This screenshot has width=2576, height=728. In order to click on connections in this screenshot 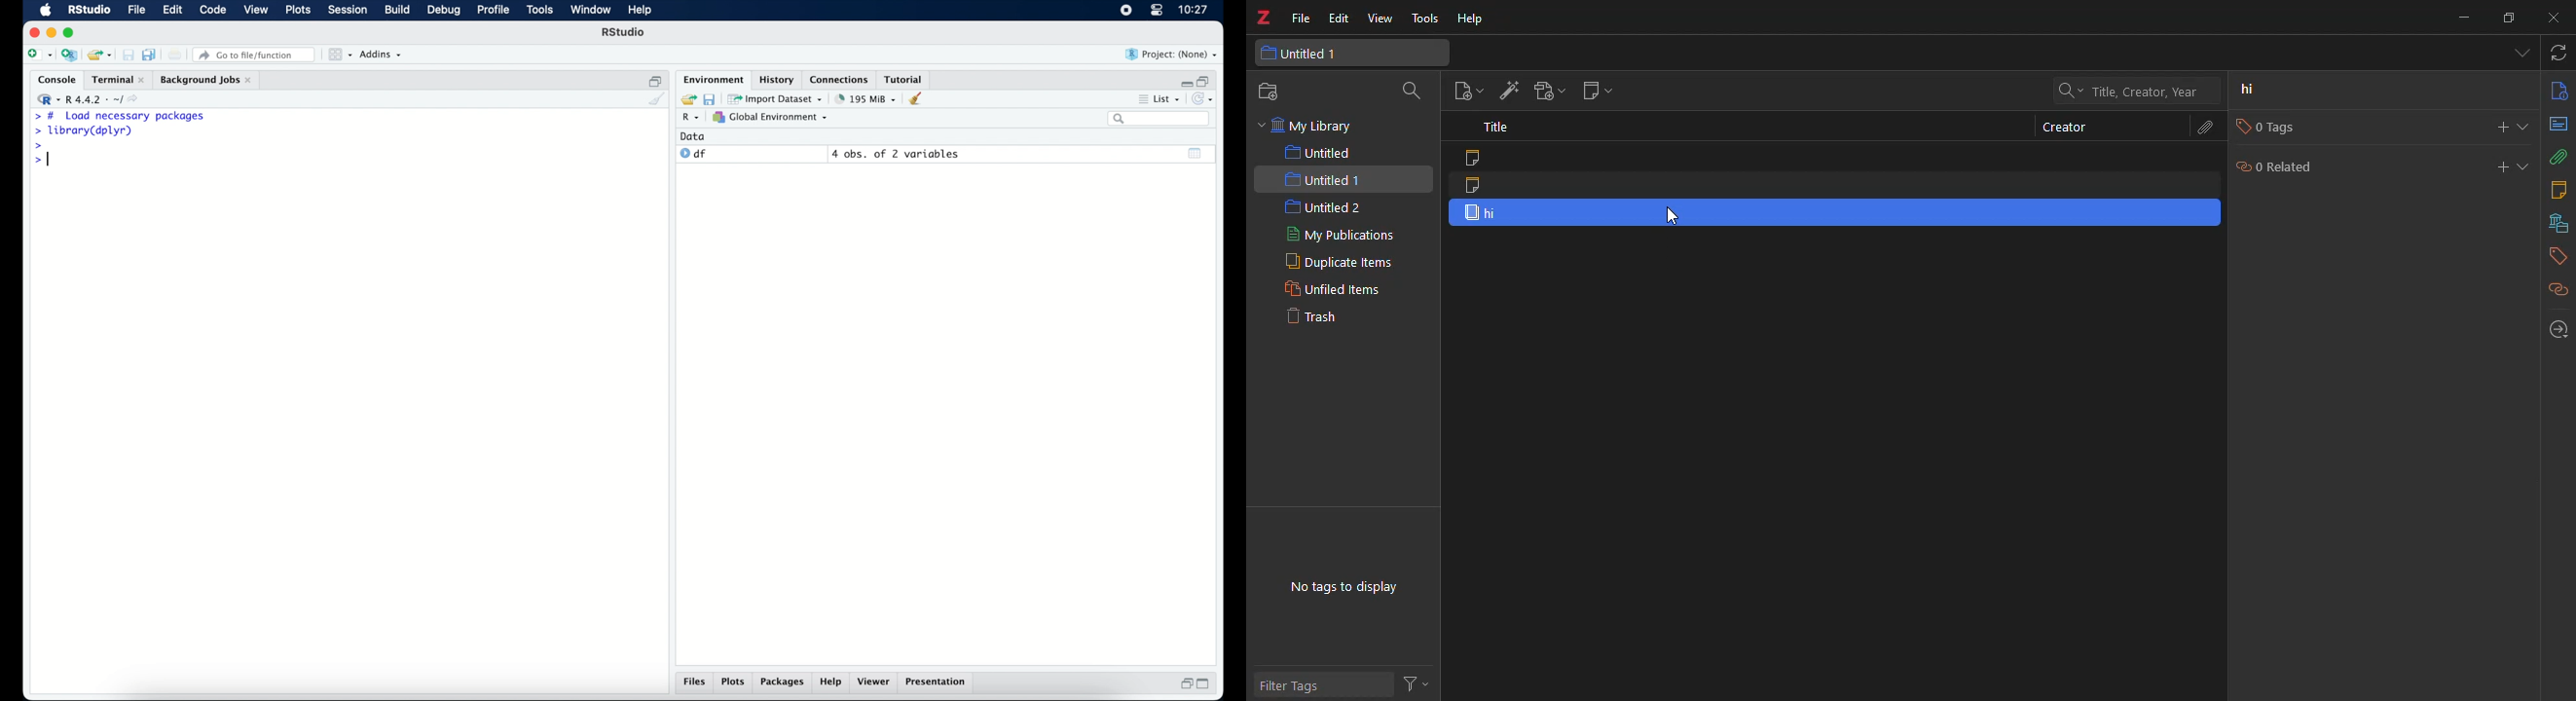, I will do `click(840, 79)`.